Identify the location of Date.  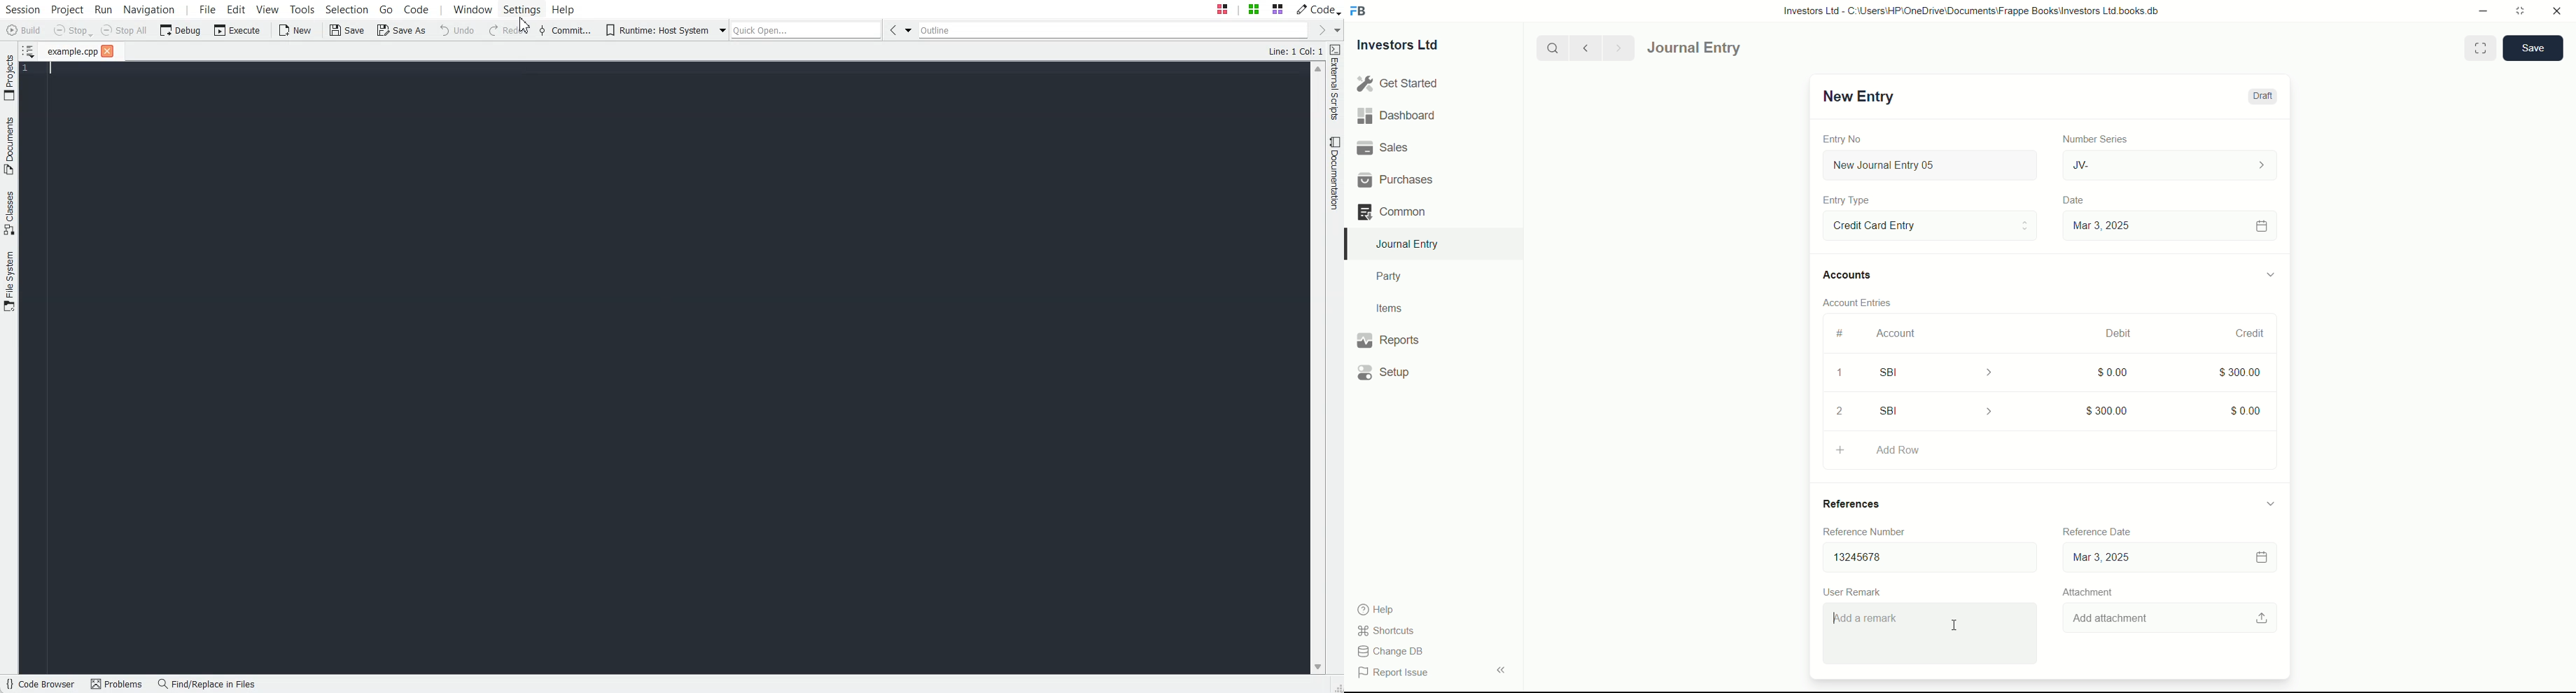
(2075, 200).